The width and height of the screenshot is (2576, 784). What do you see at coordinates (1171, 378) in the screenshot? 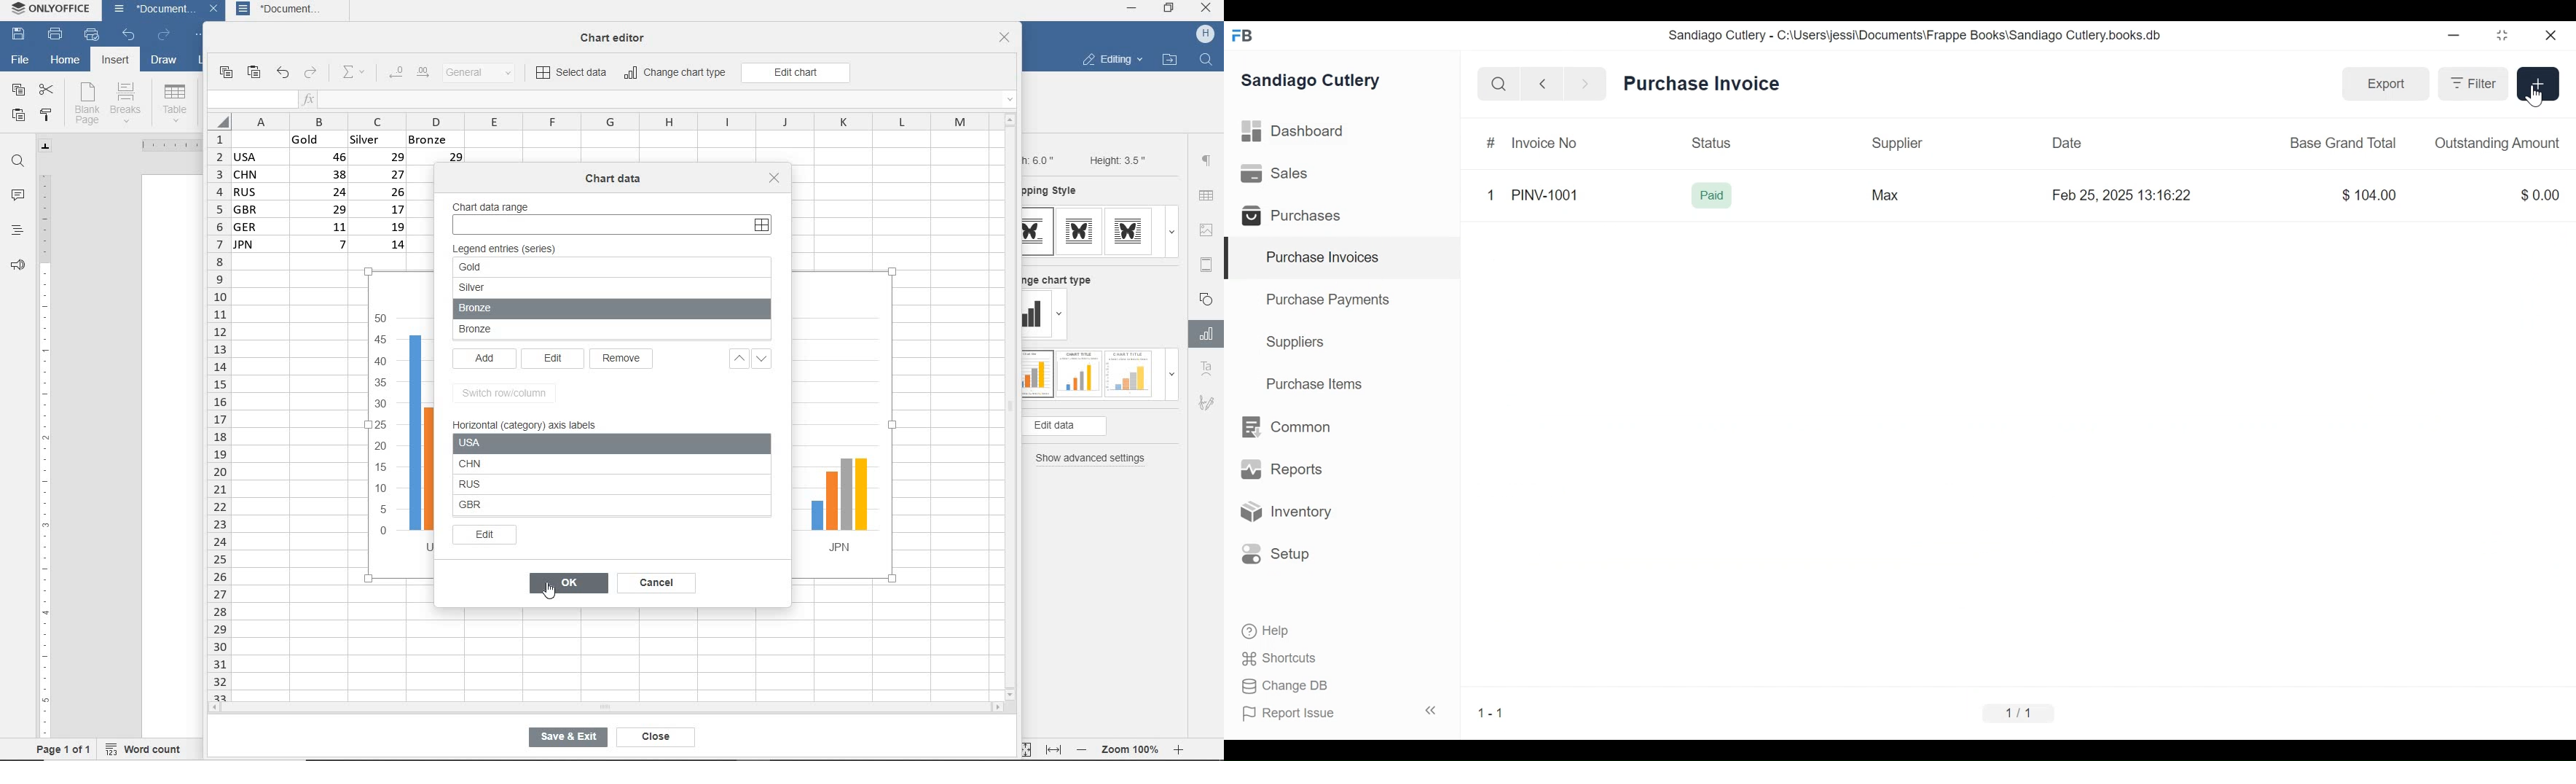
I see `dropdown` at bounding box center [1171, 378].